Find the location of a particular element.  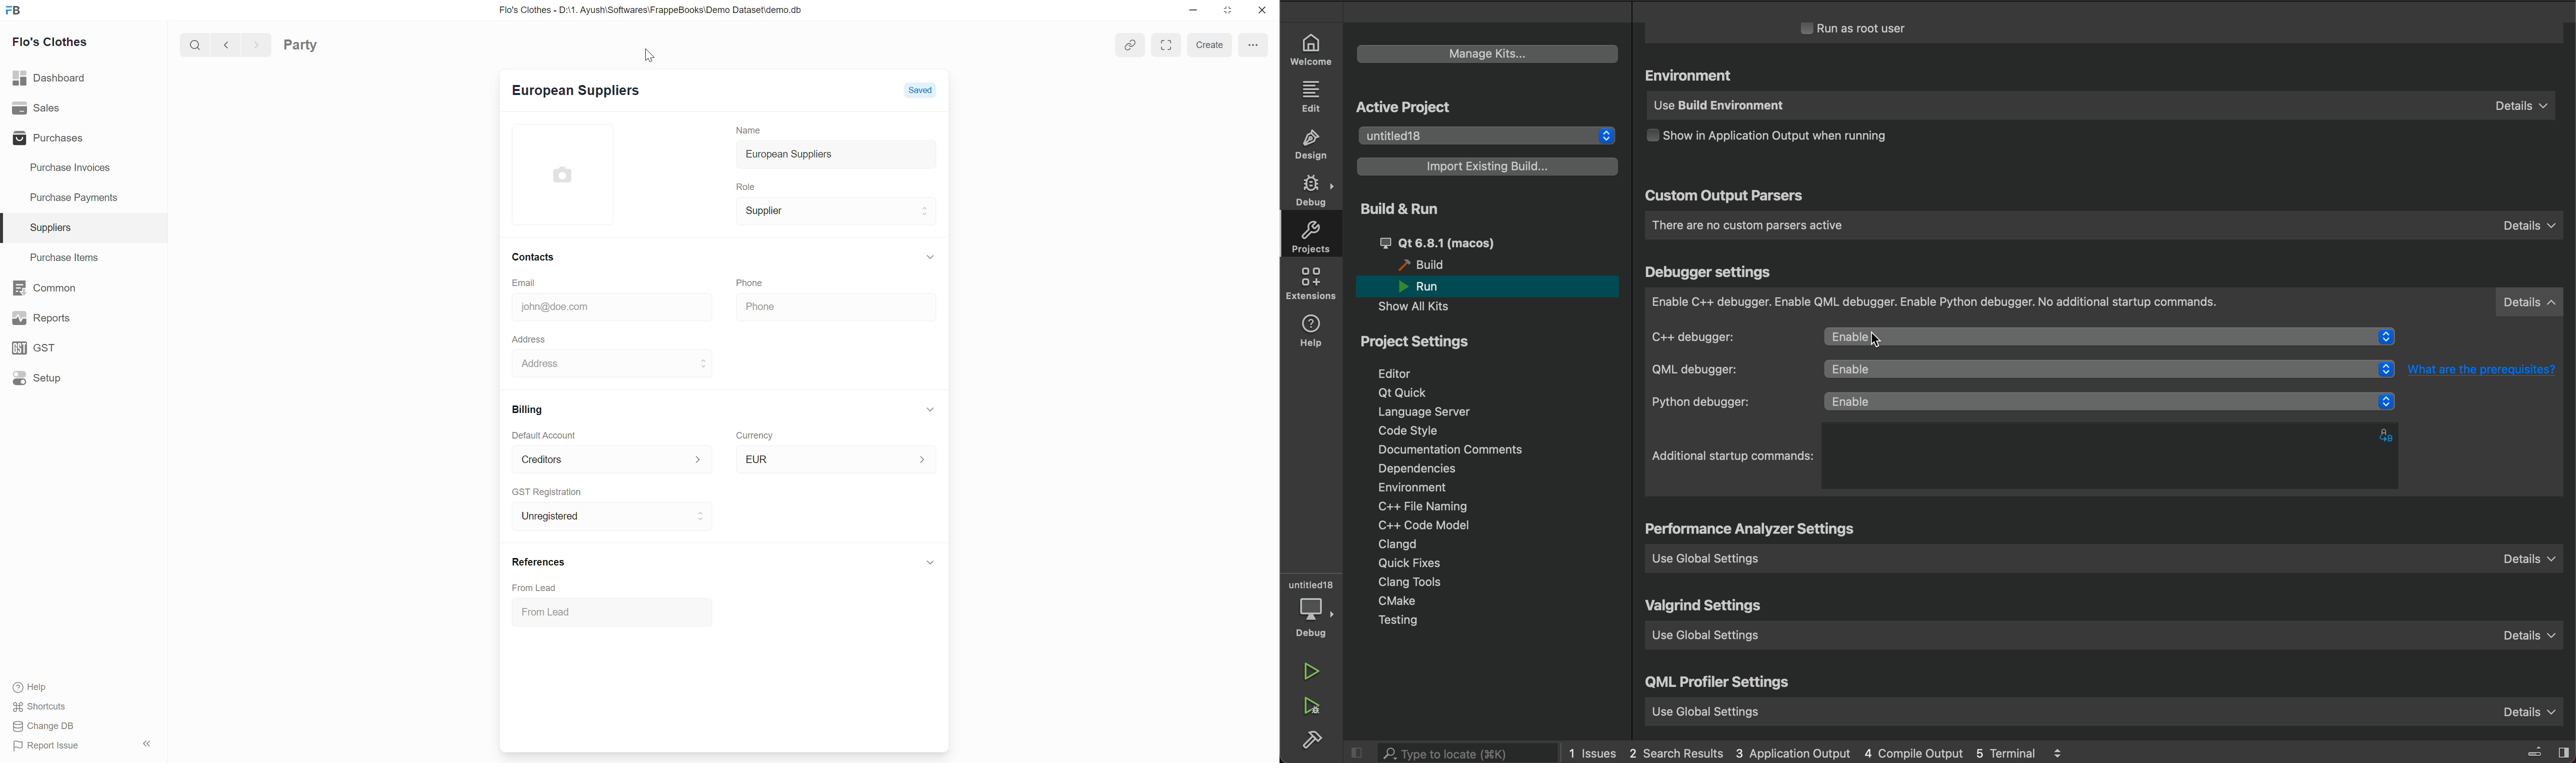

close slidebar is located at coordinates (2535, 750).